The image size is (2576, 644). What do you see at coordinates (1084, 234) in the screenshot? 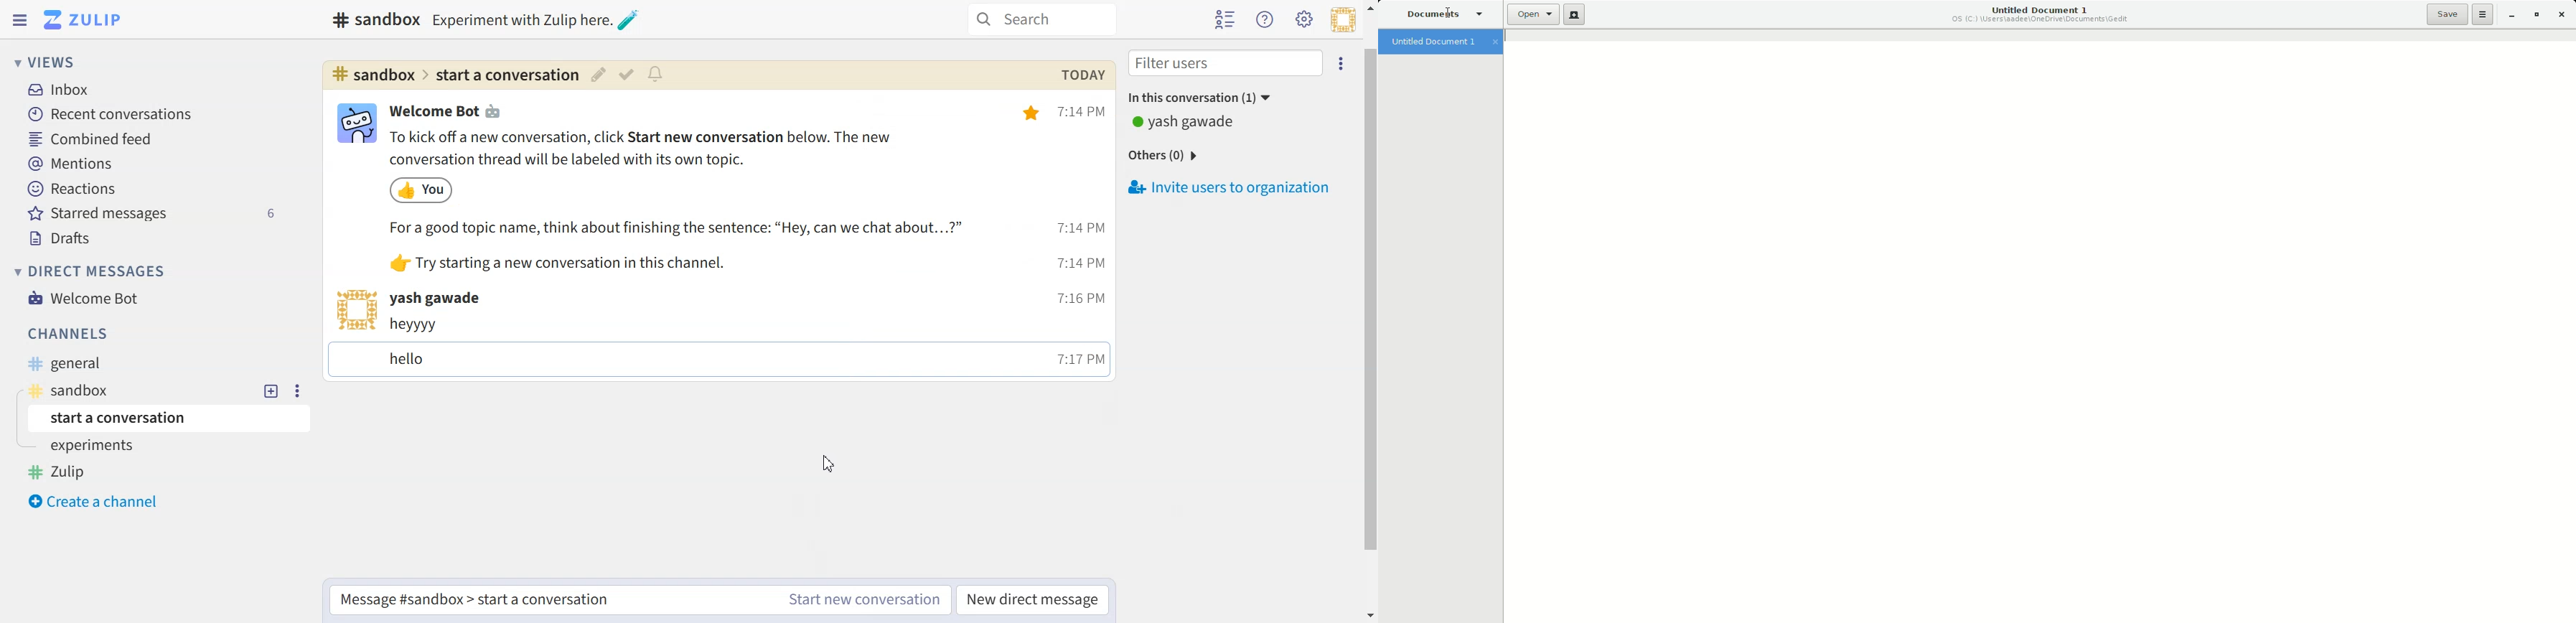
I see `Time` at bounding box center [1084, 234].